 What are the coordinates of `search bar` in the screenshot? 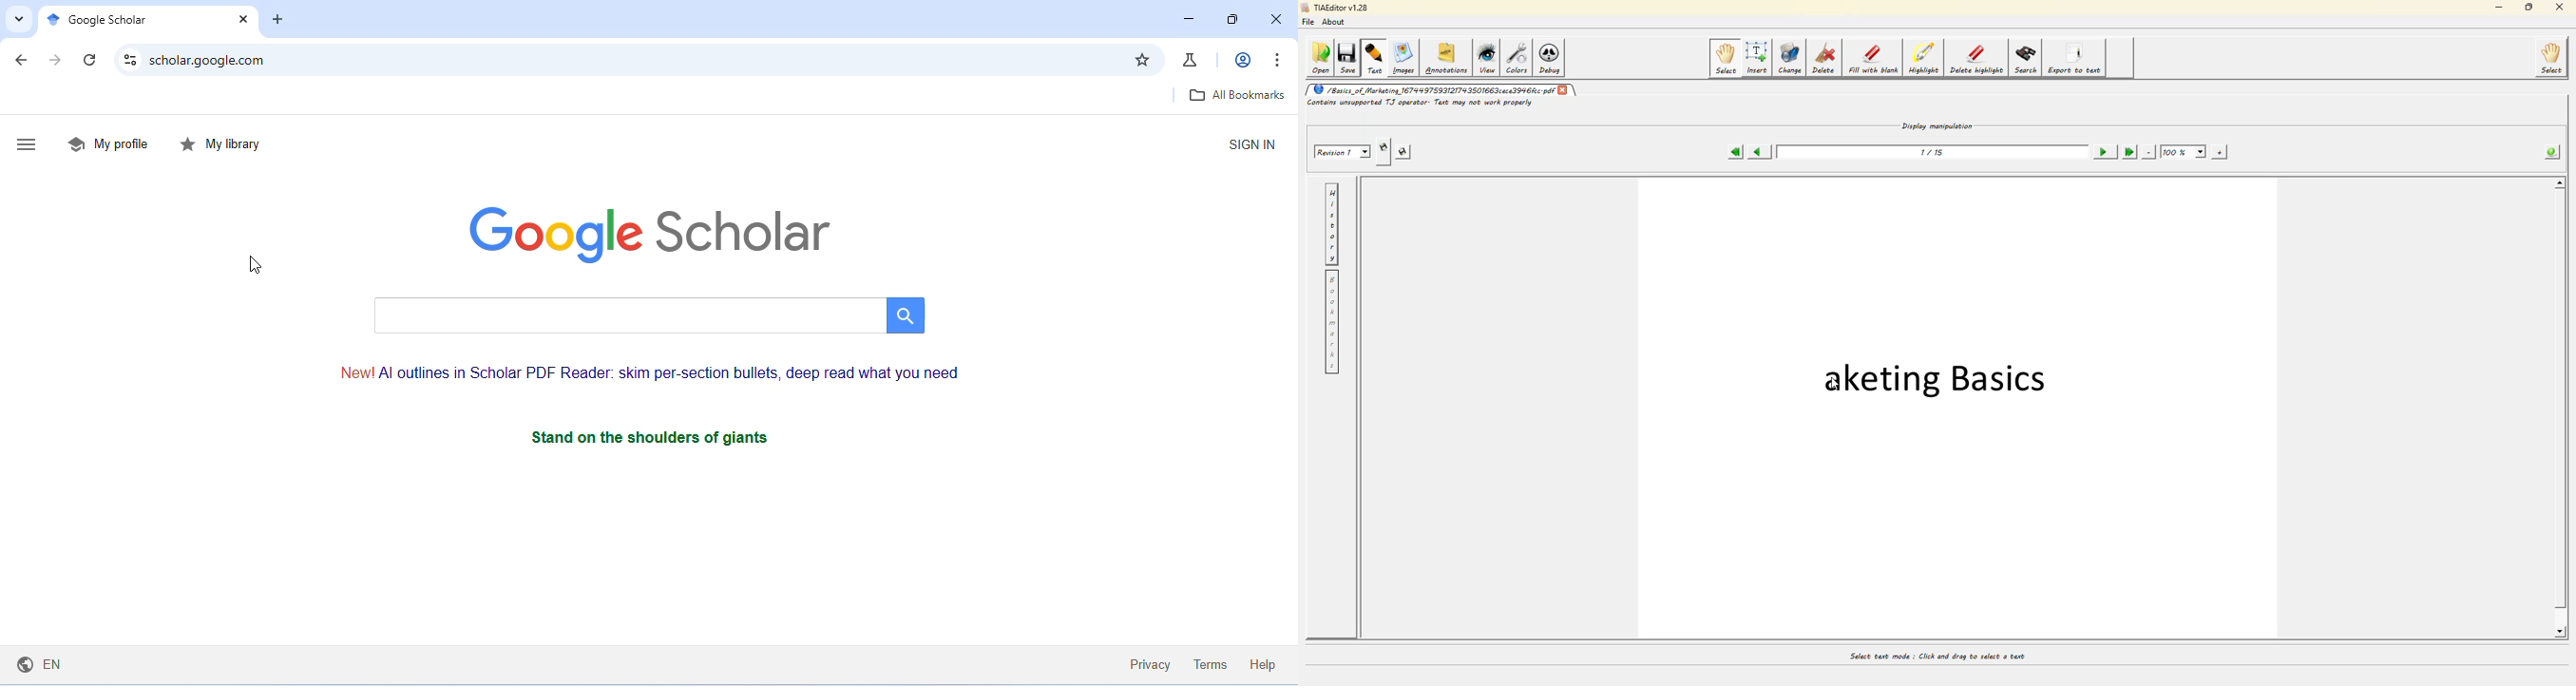 It's located at (644, 314).